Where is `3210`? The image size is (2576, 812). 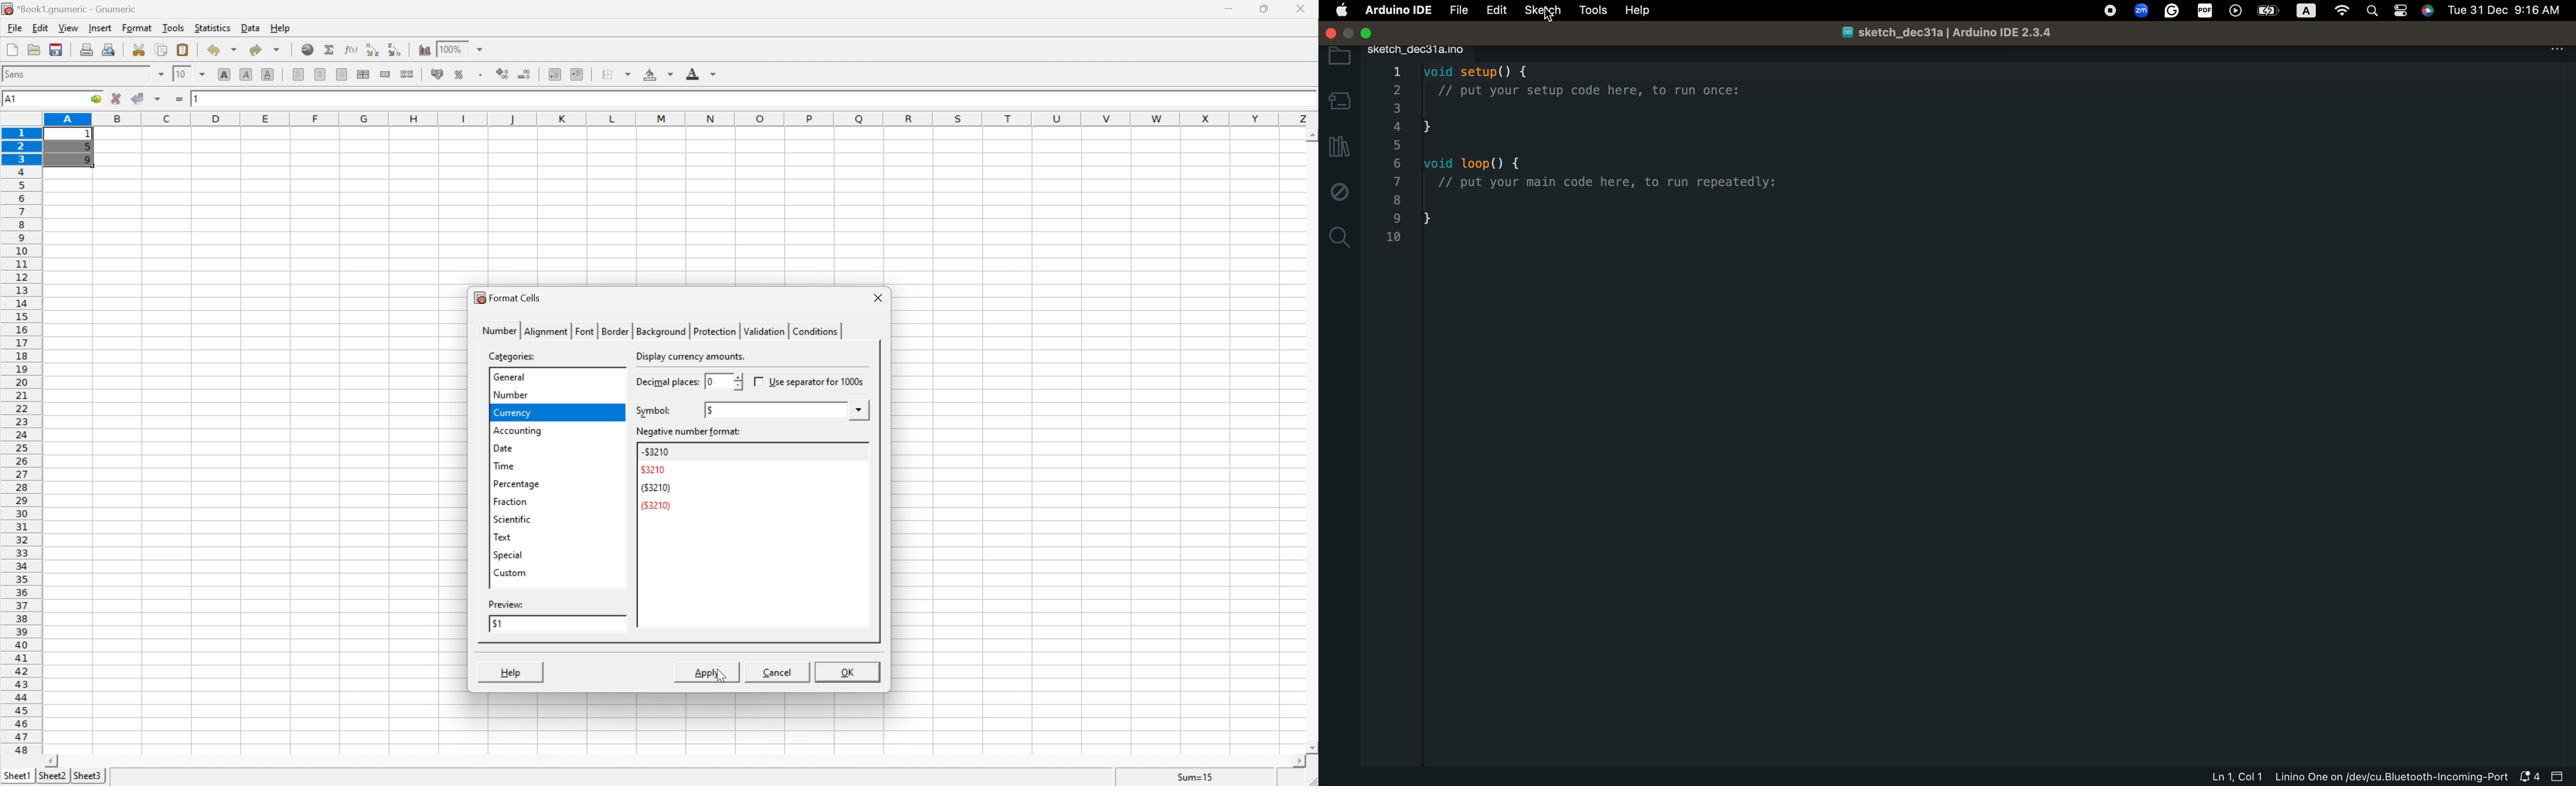 3210 is located at coordinates (653, 470).